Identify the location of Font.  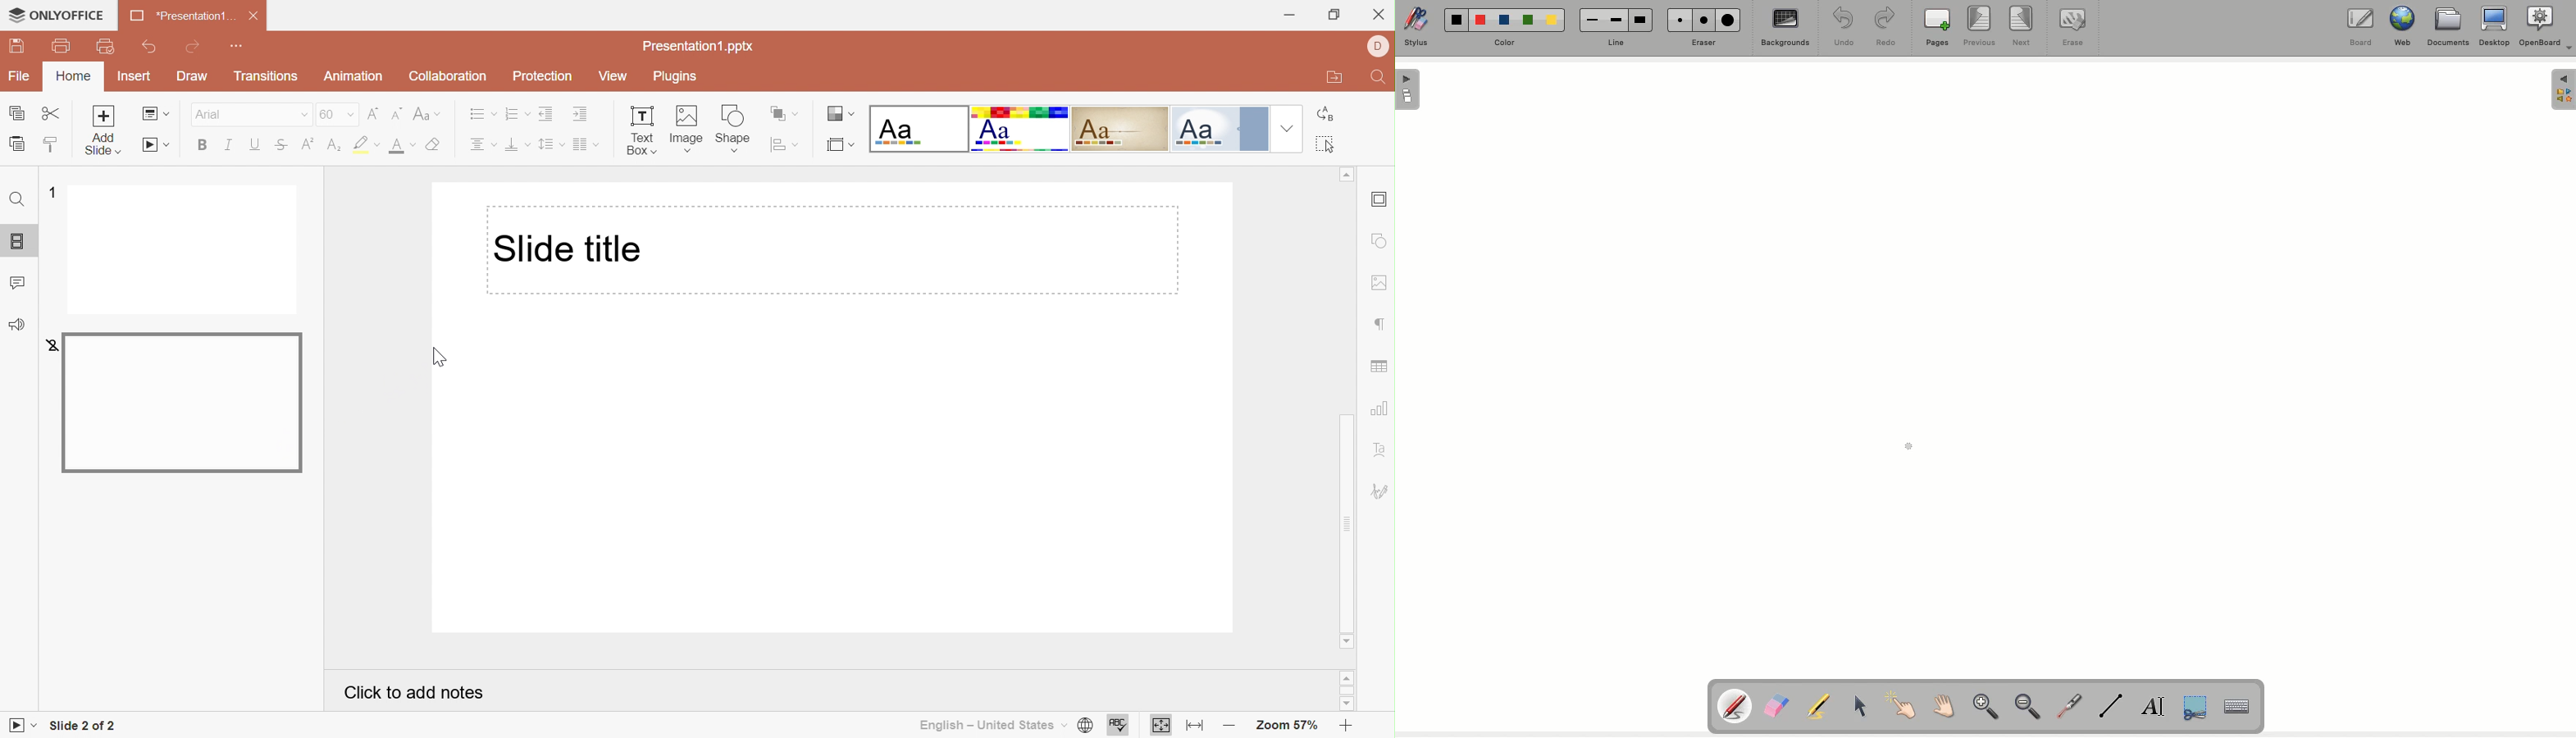
(222, 116).